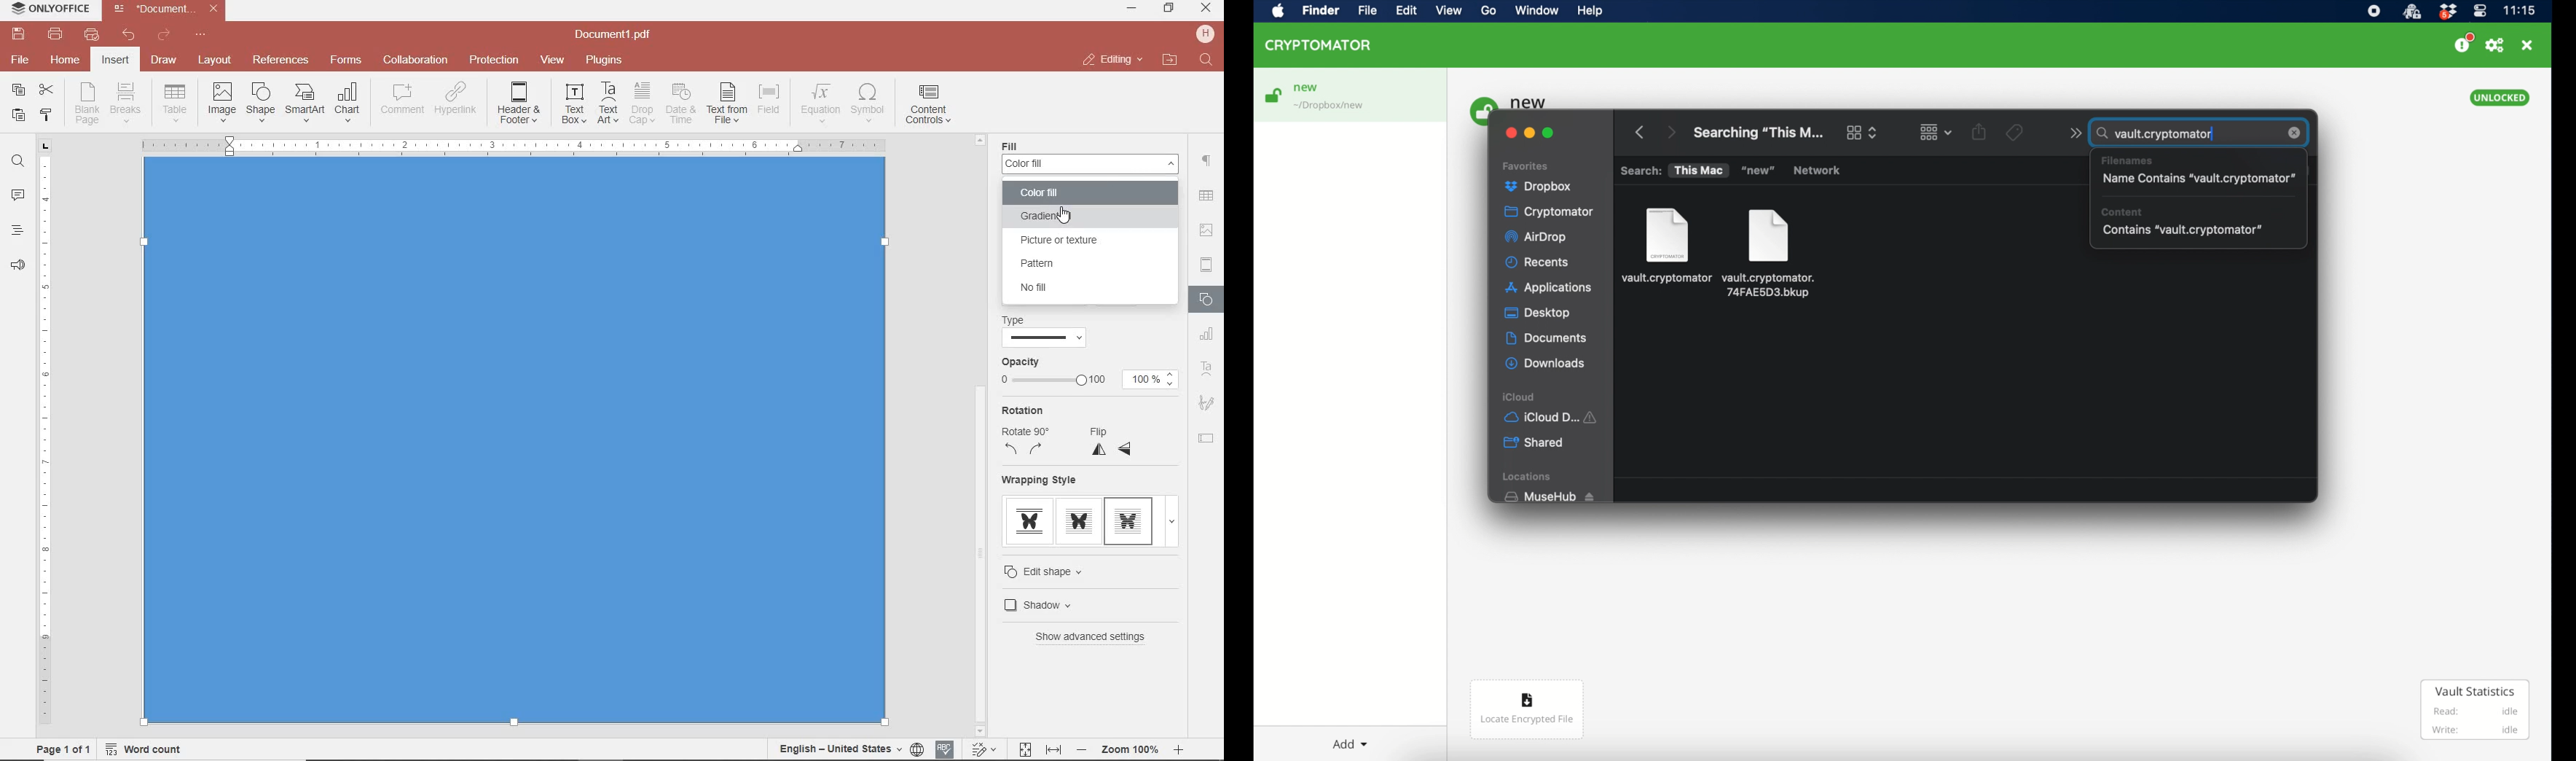 This screenshot has height=784, width=2576. What do you see at coordinates (1550, 211) in the screenshot?
I see `cryptomator` at bounding box center [1550, 211].